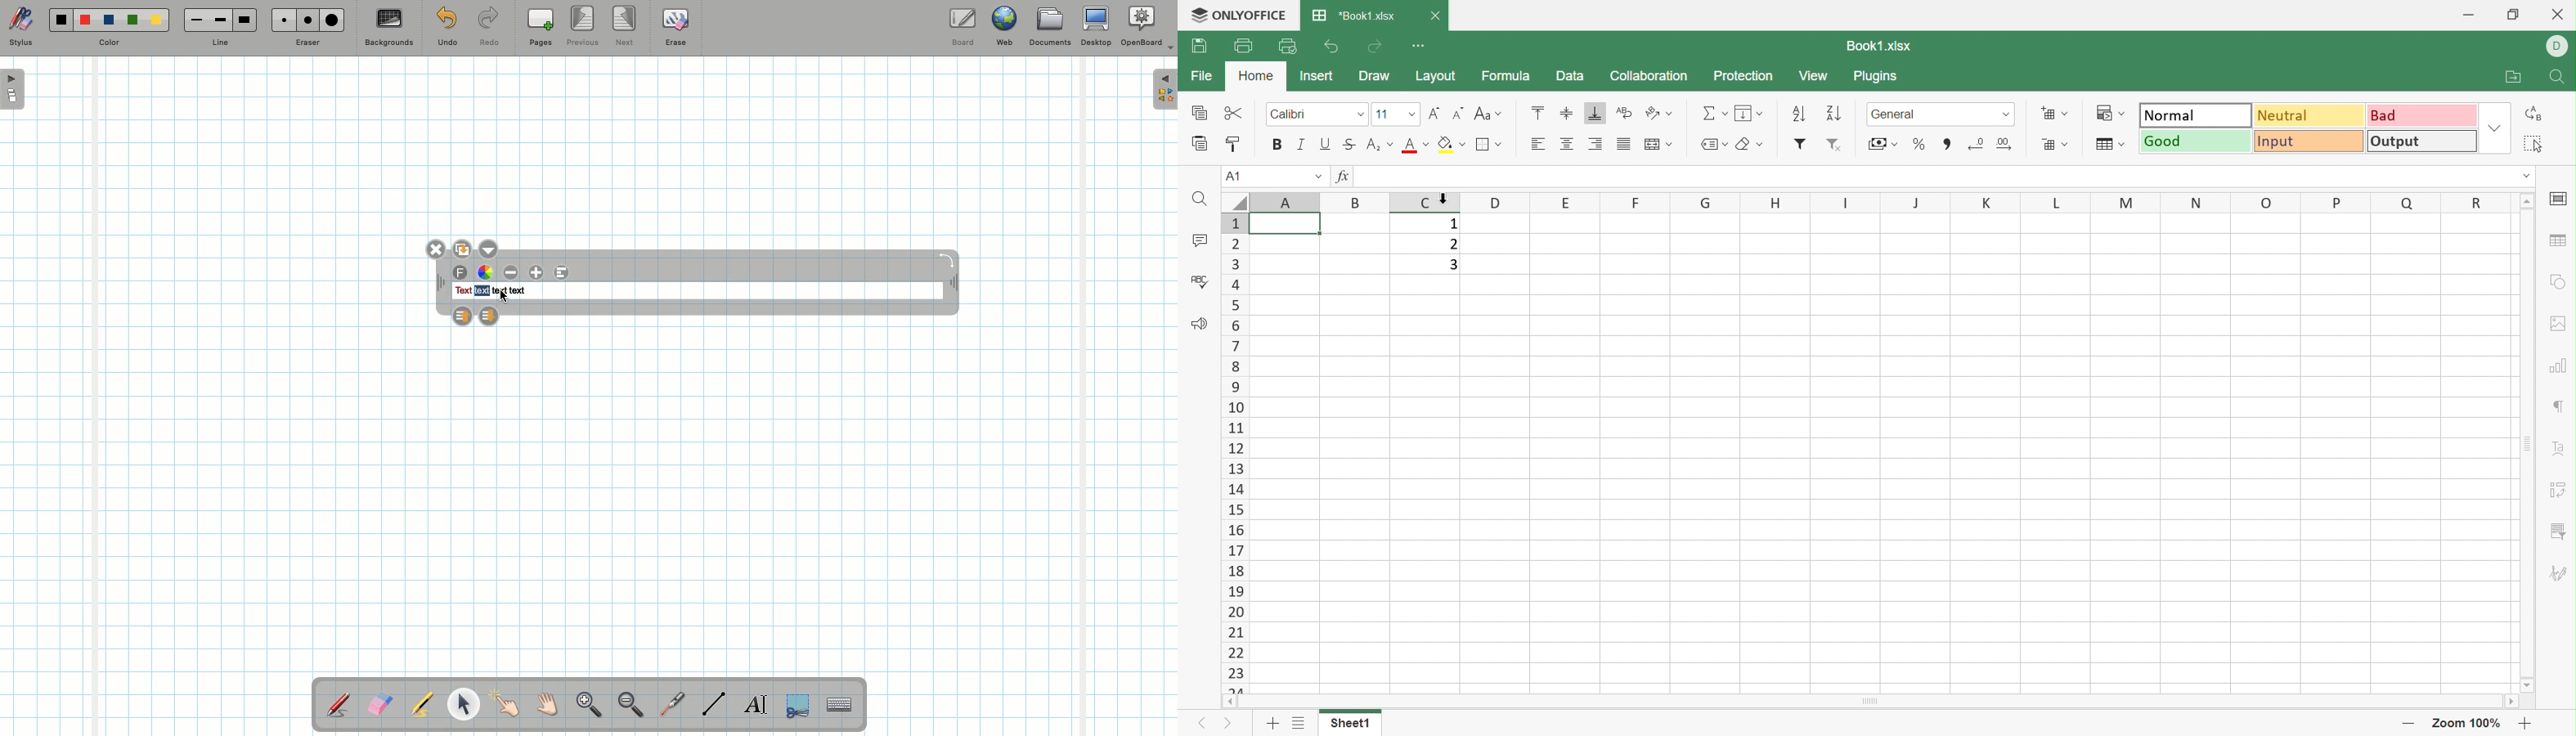  Describe the element at coordinates (2558, 407) in the screenshot. I see `Paragraph settings` at that location.